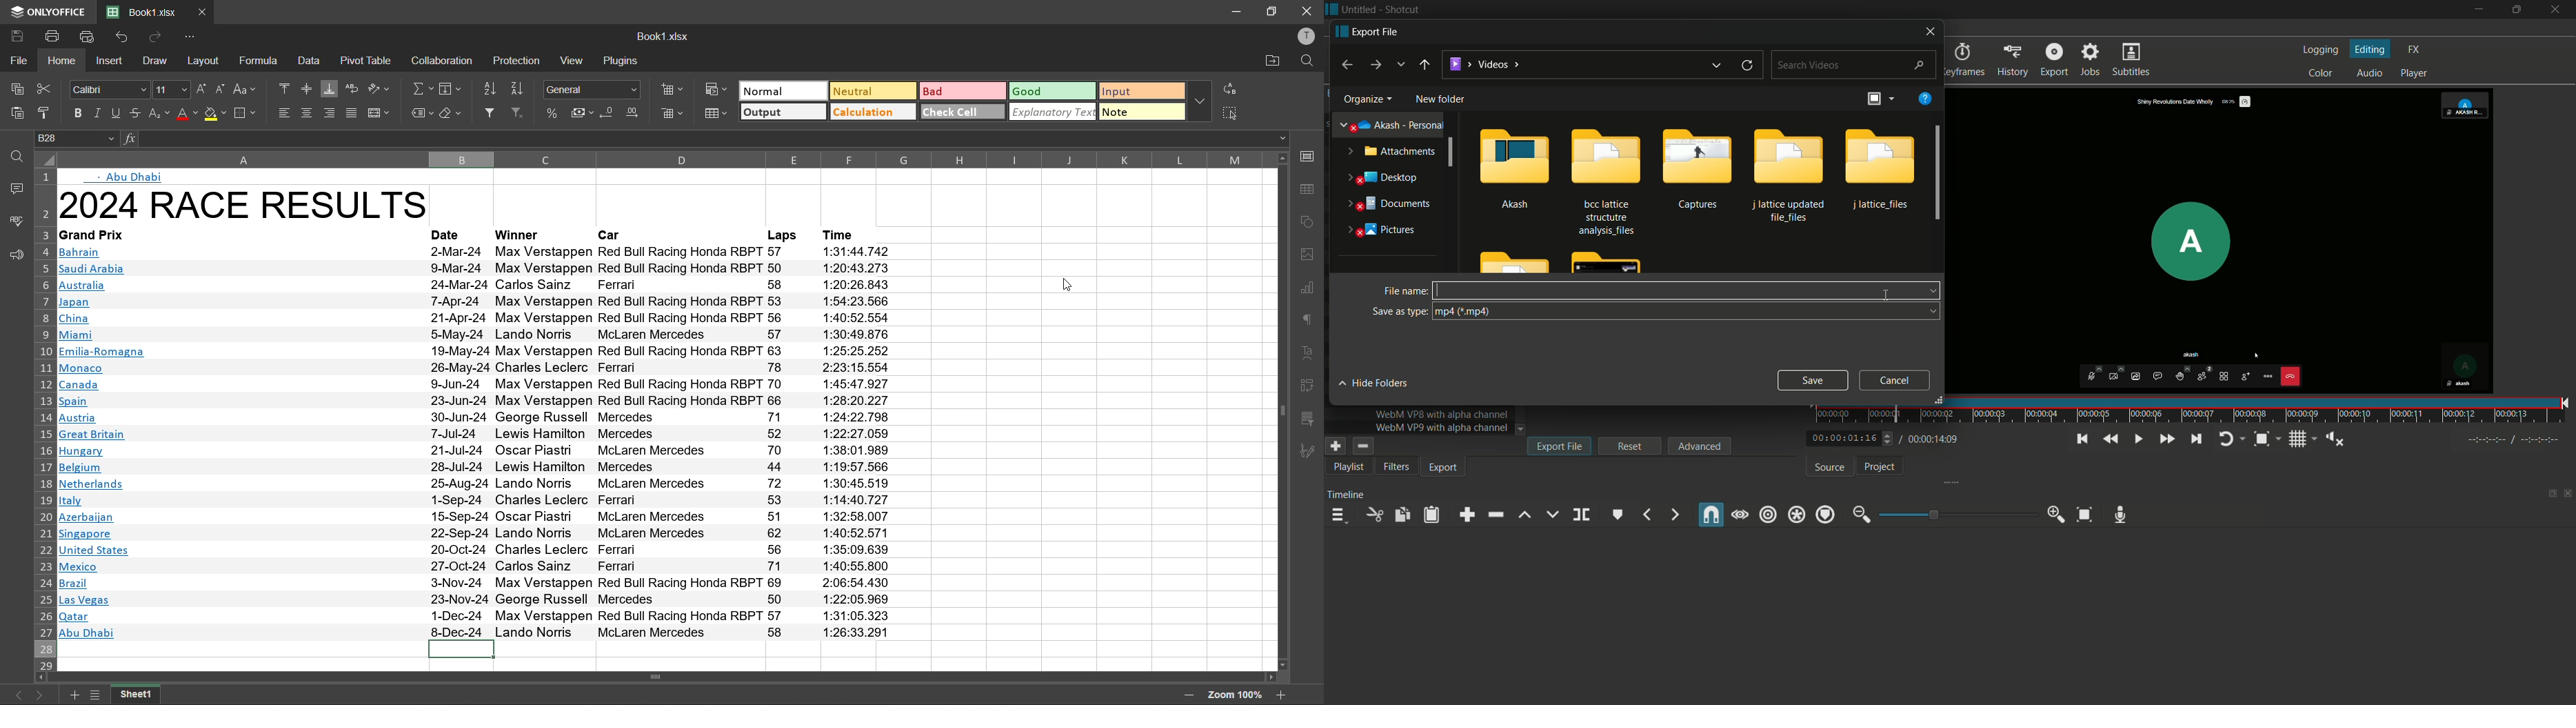  I want to click on close window, so click(1929, 31).